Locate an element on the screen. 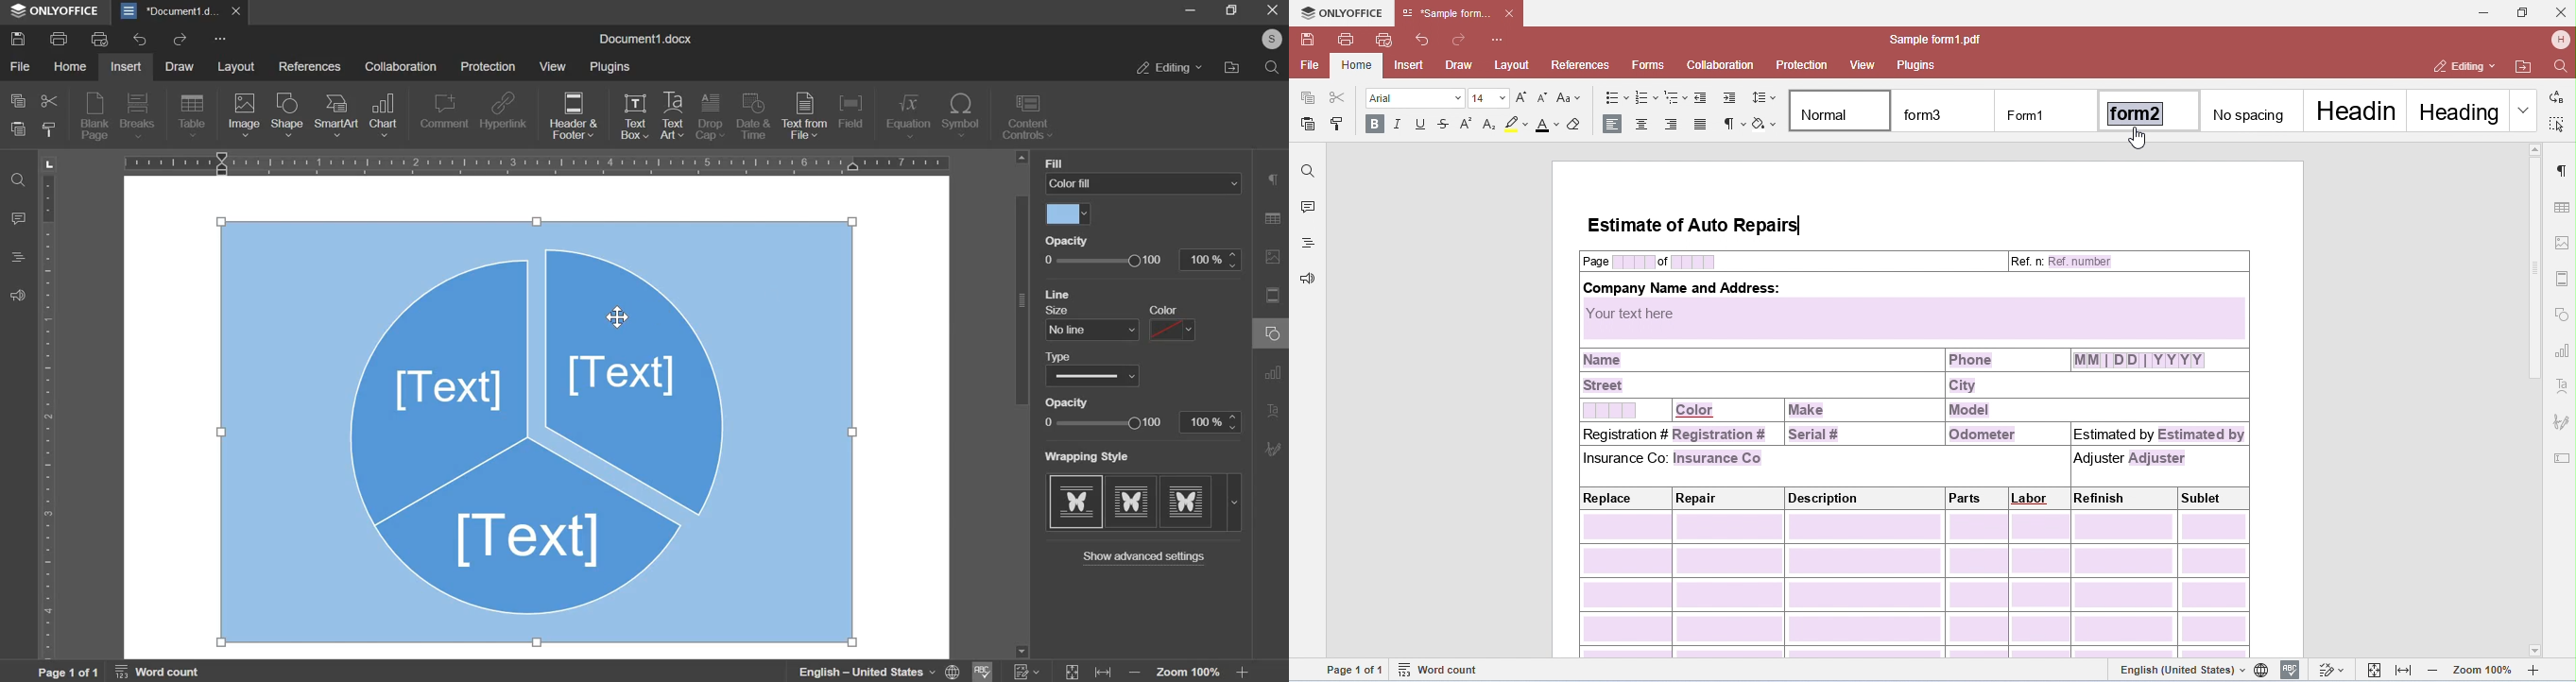 This screenshot has width=2576, height=700. text from file is located at coordinates (804, 116).